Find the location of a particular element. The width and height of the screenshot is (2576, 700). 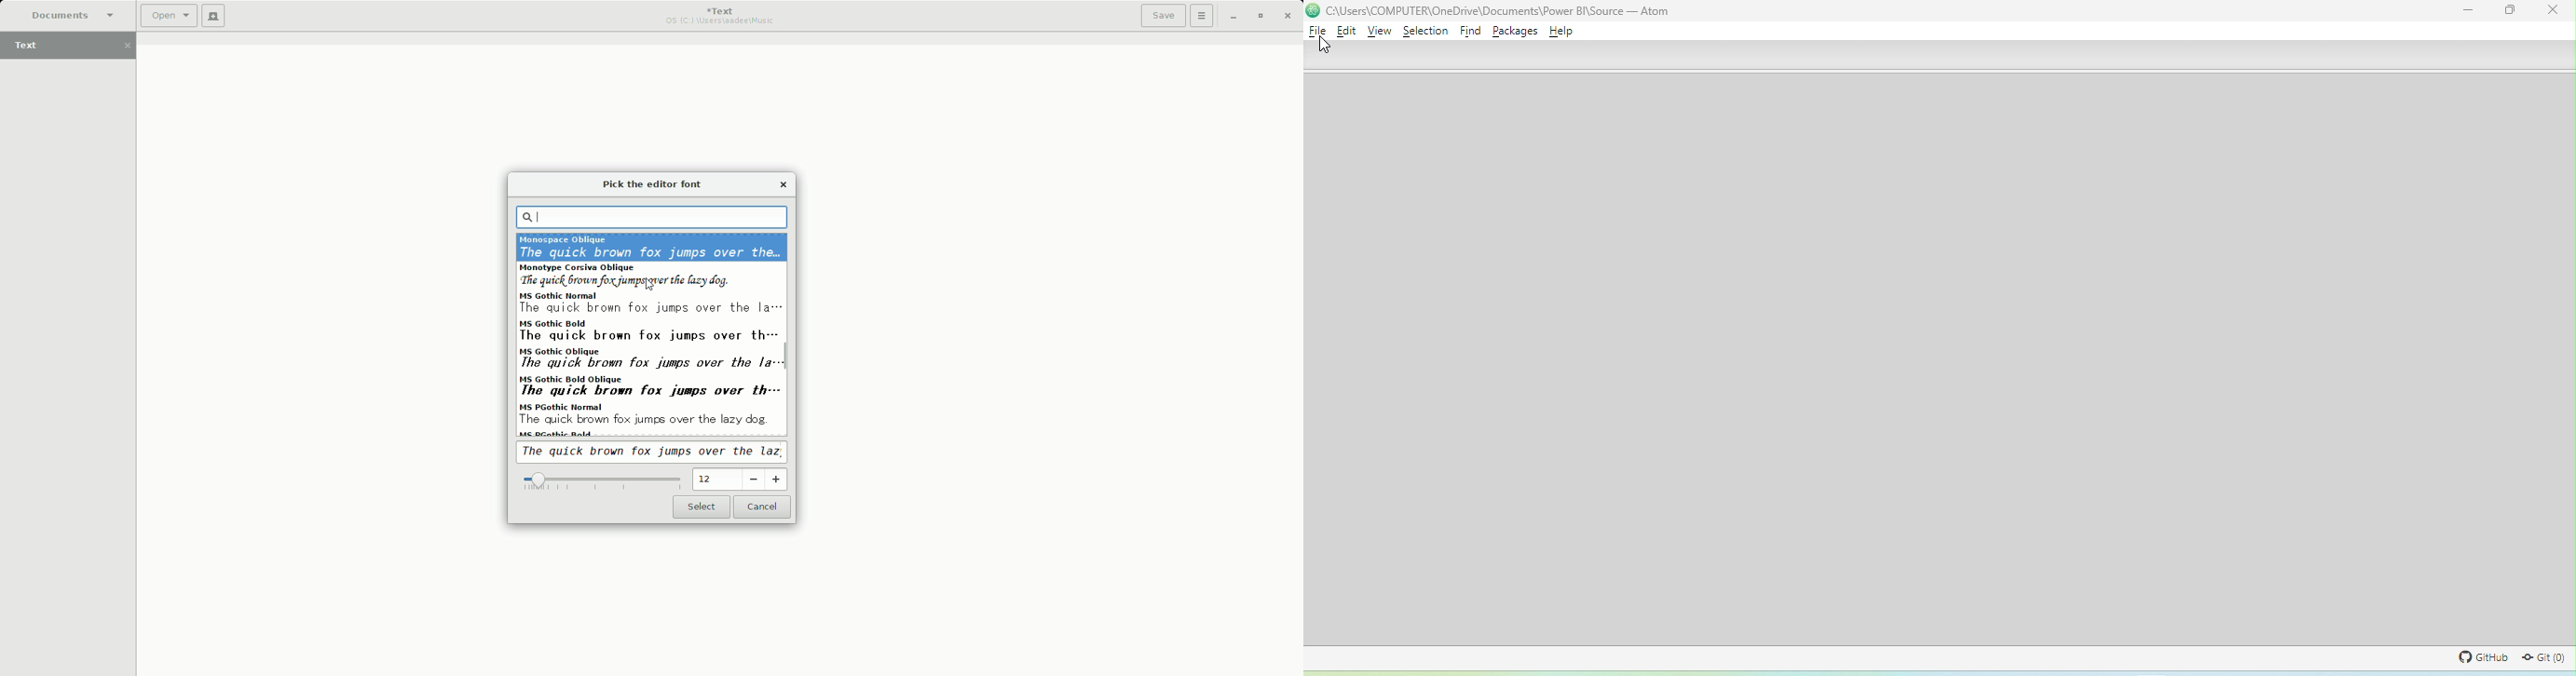

github is located at coordinates (2478, 657).